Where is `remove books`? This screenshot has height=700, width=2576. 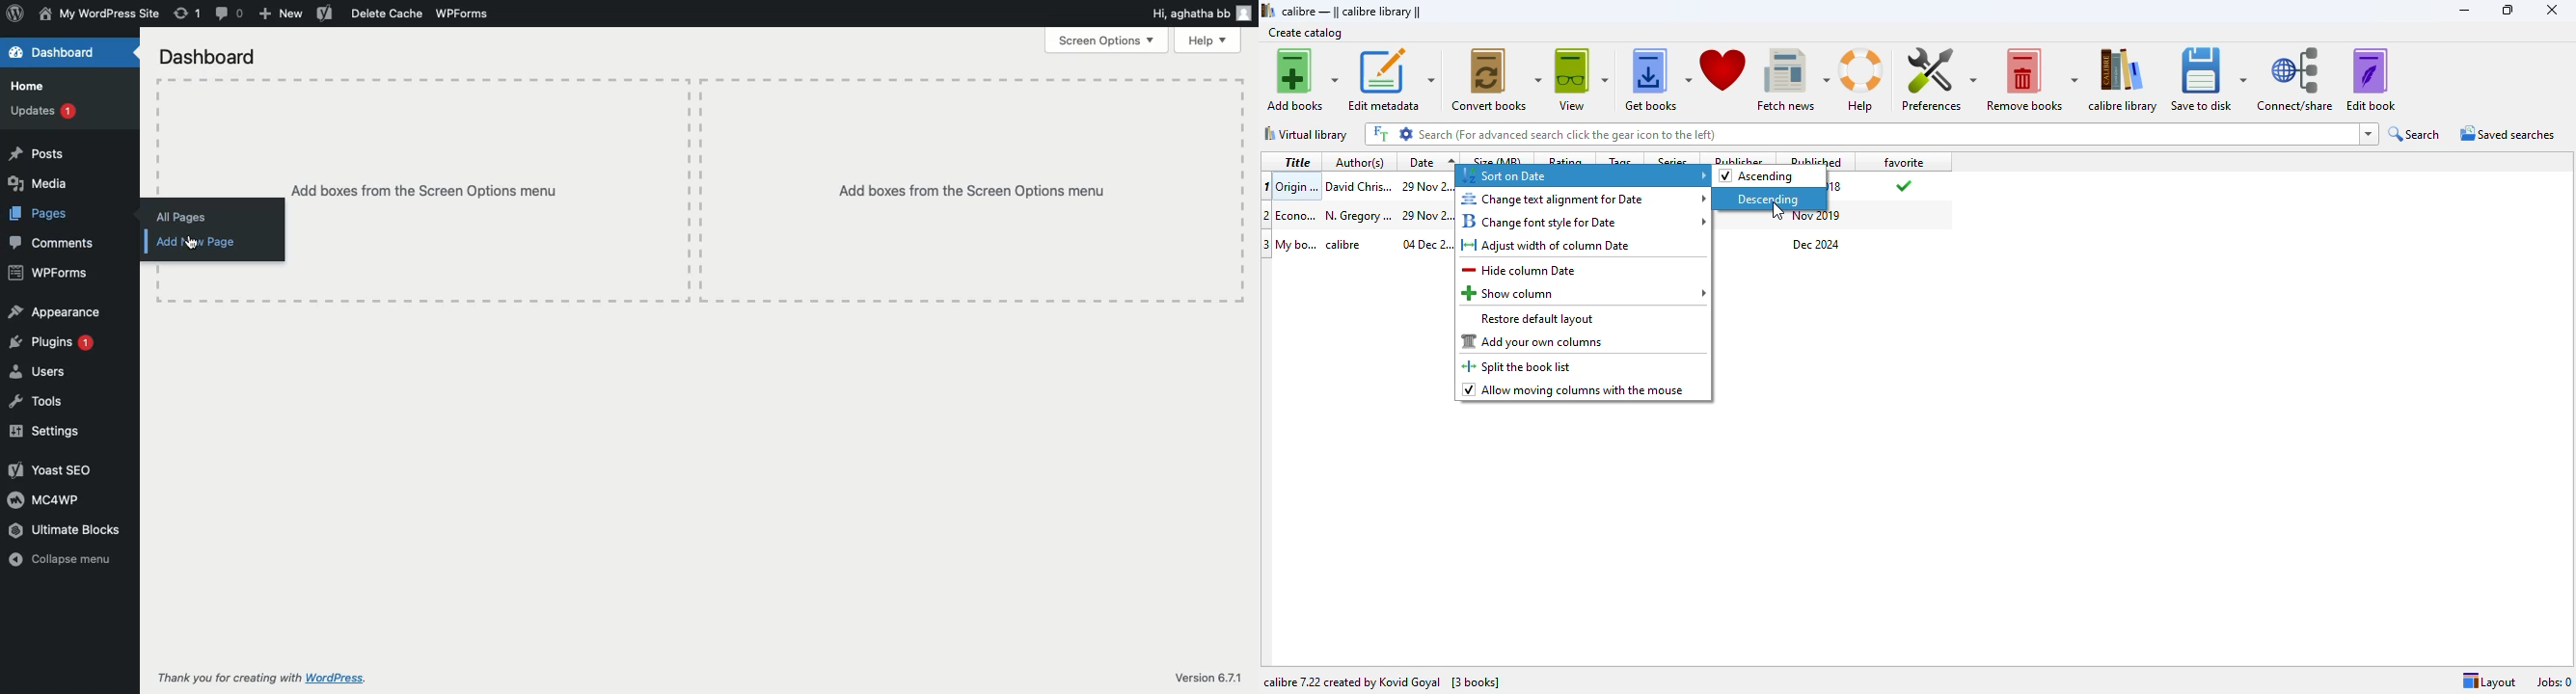
remove books is located at coordinates (2031, 80).